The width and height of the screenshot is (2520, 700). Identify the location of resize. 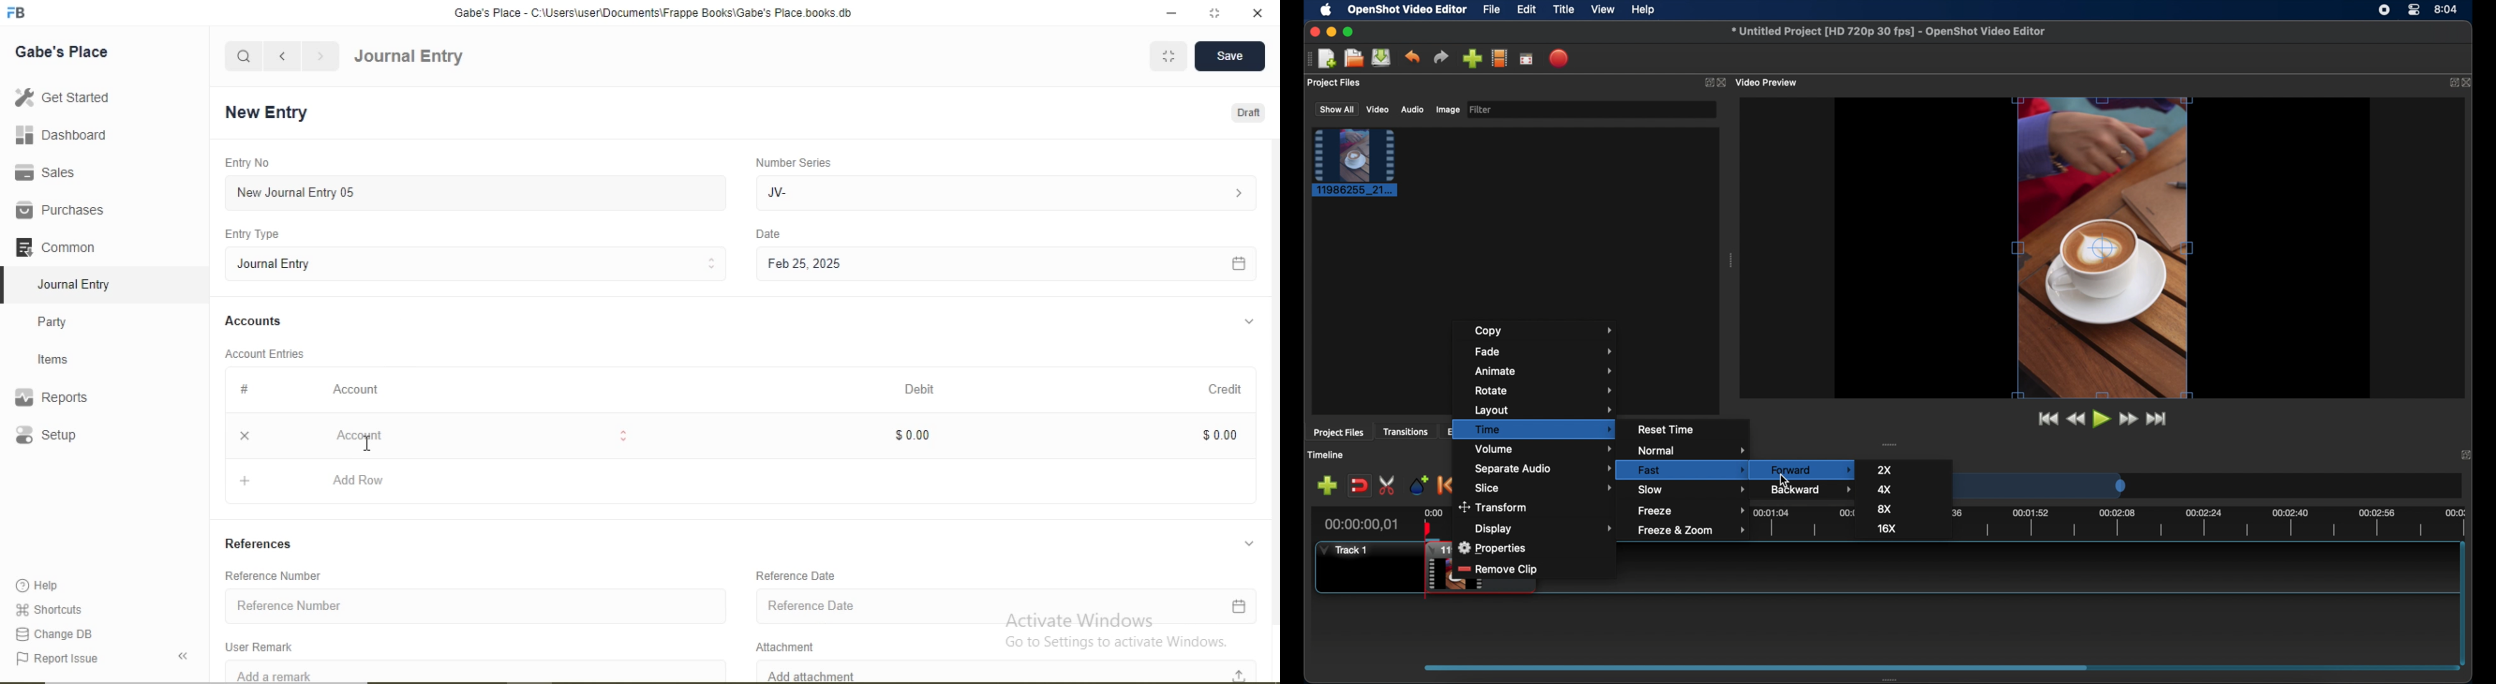
(1212, 13).